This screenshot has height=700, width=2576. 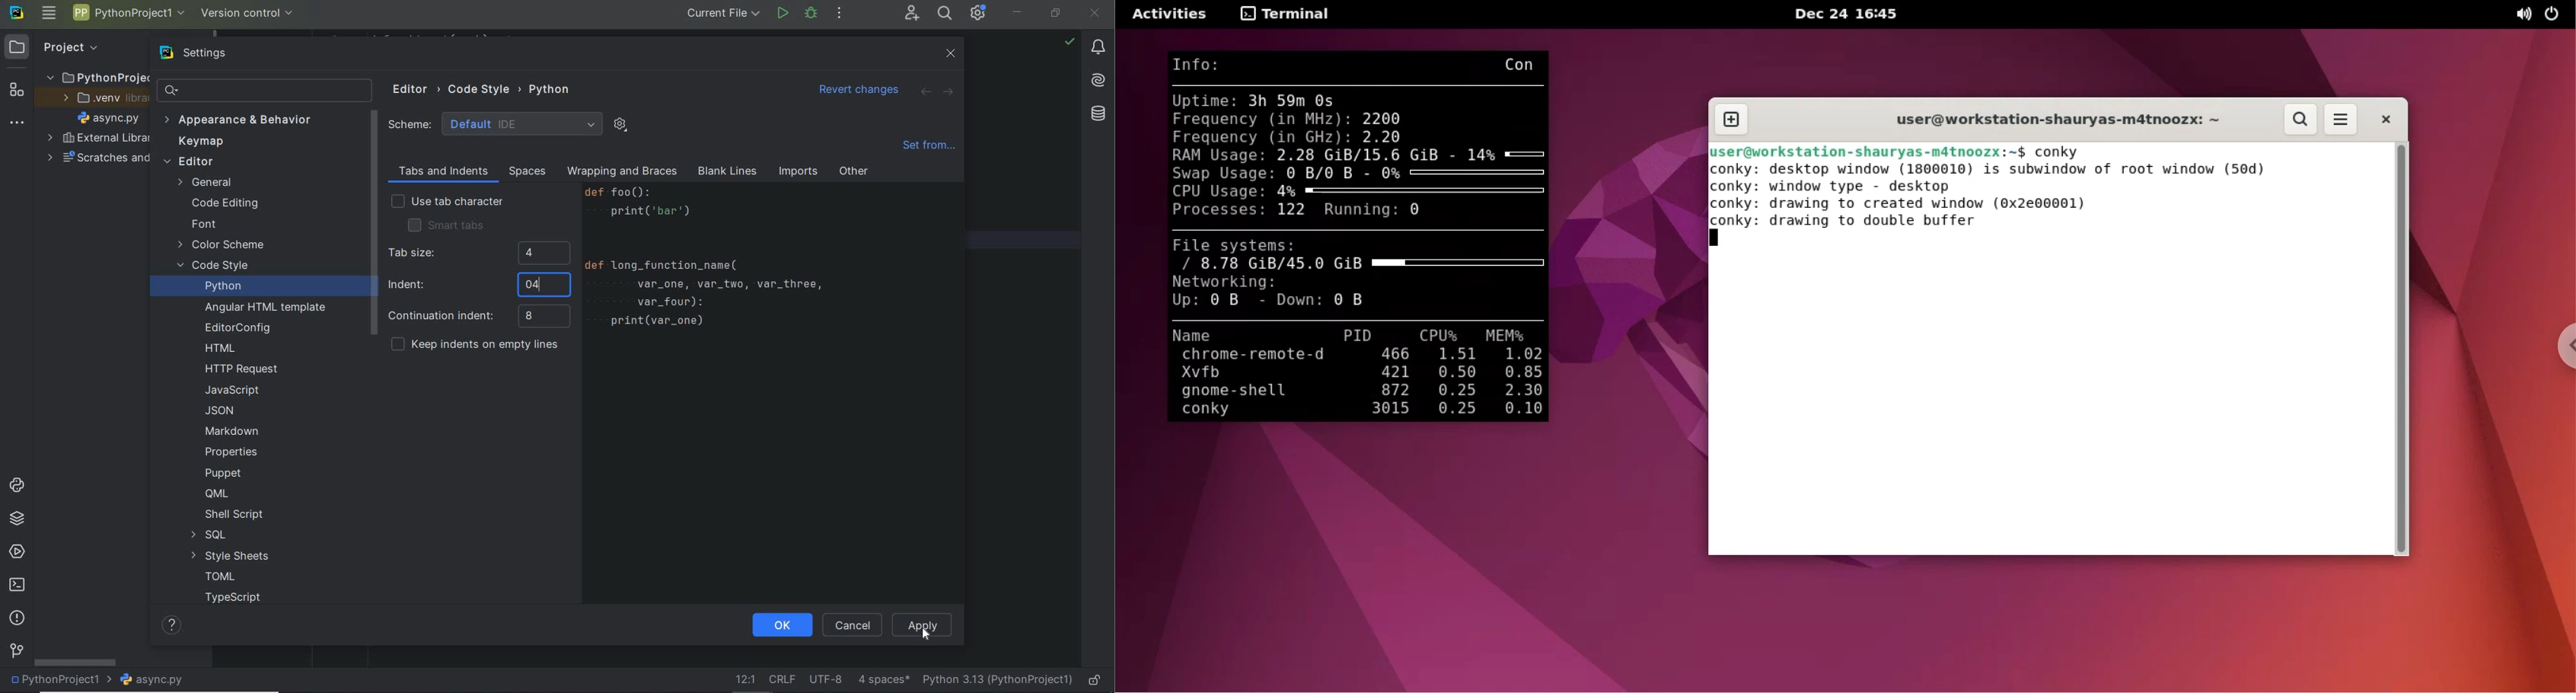 I want to click on APPLY, so click(x=929, y=625).